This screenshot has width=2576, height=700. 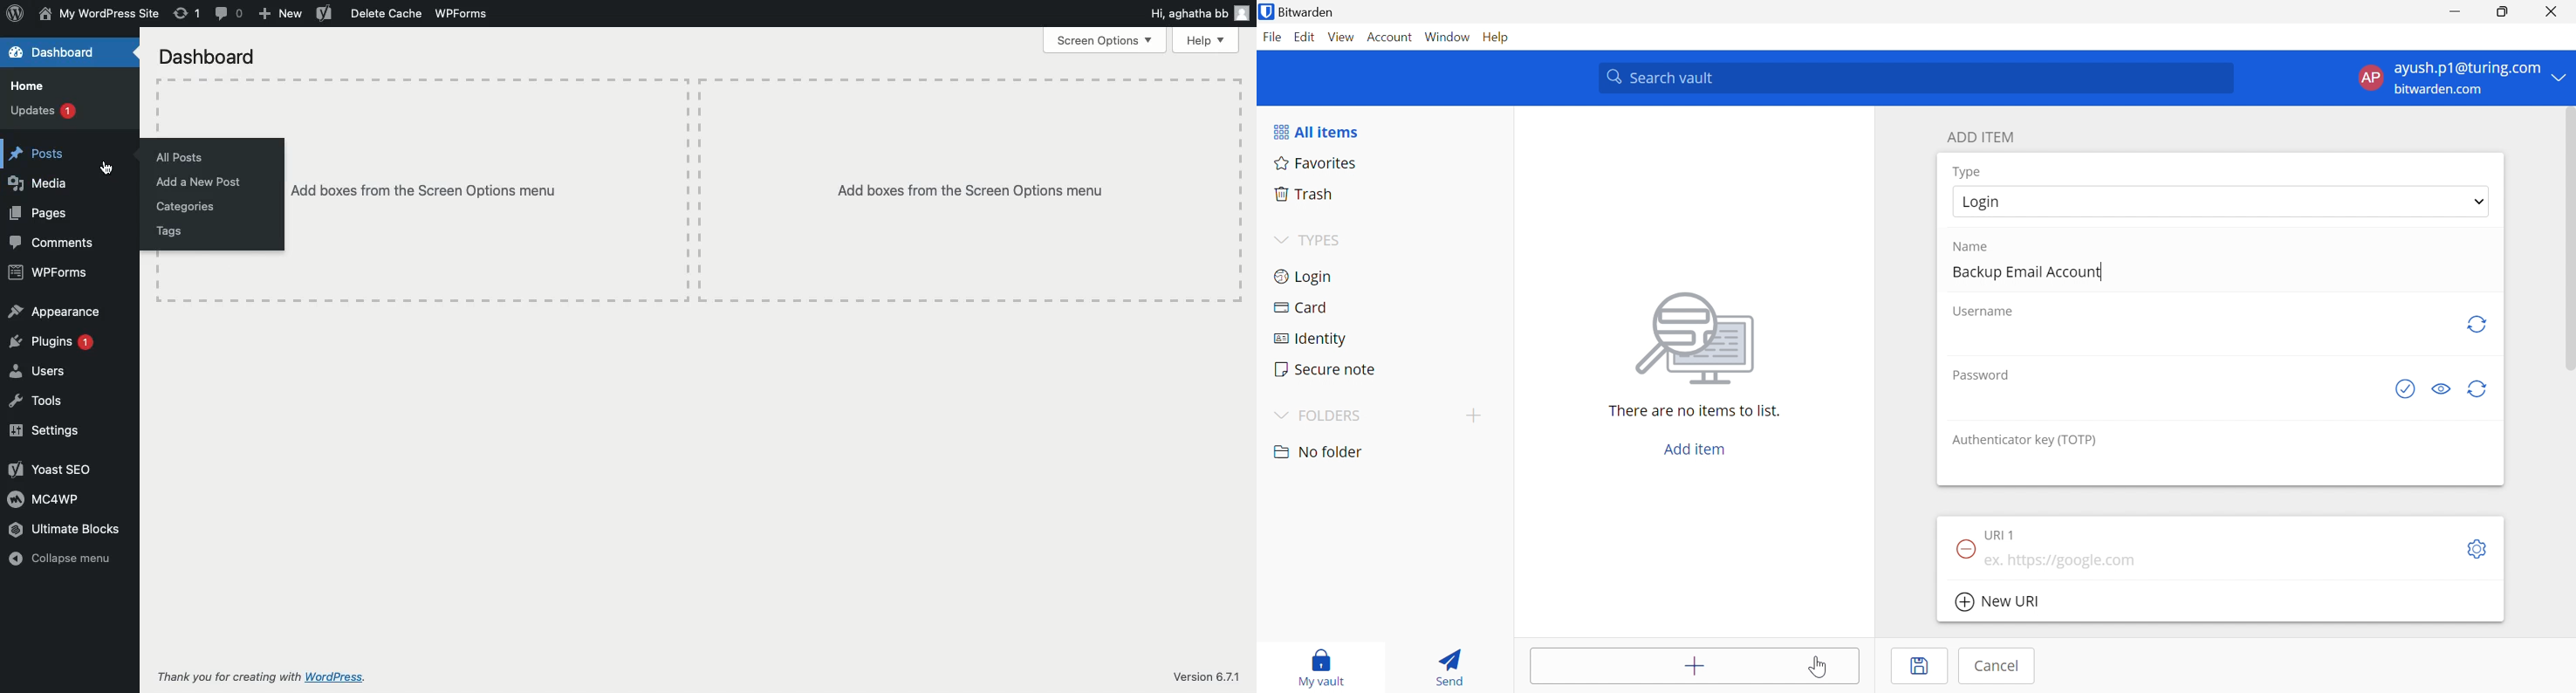 What do you see at coordinates (2479, 201) in the screenshot?
I see `Drop down` at bounding box center [2479, 201].